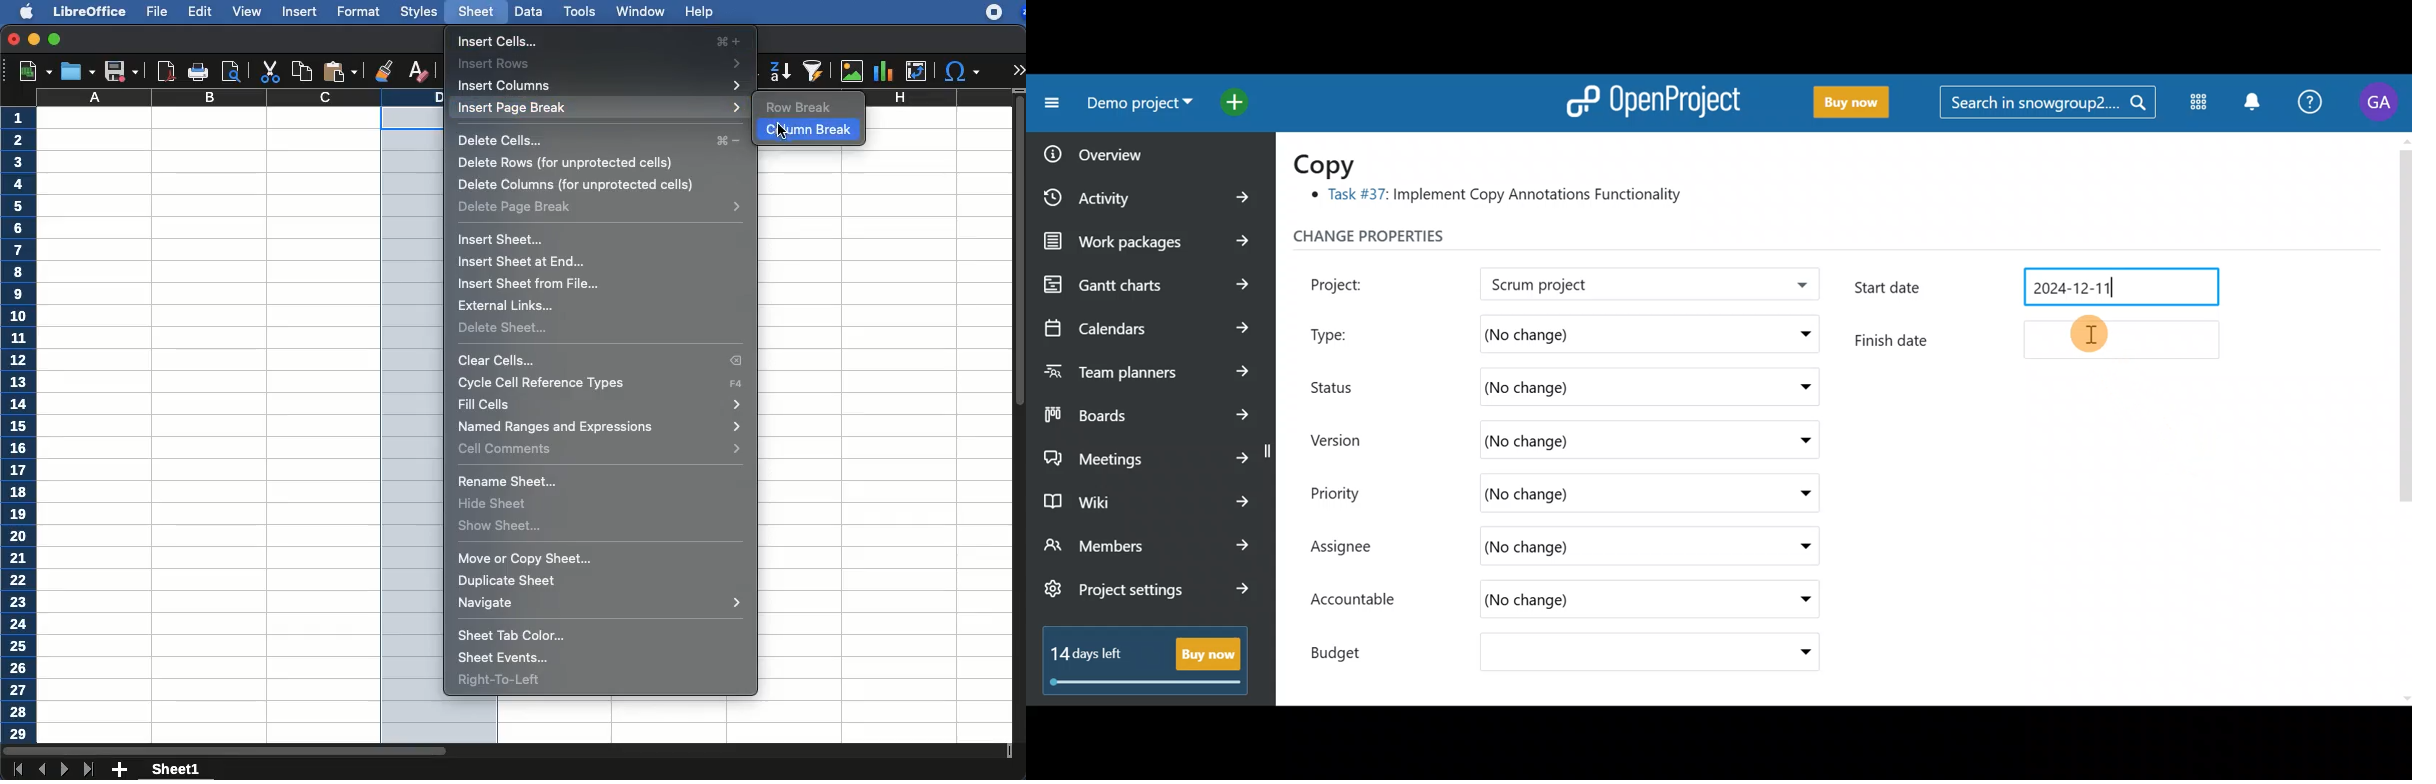 The image size is (2436, 784). I want to click on zoom extension, so click(1020, 12).